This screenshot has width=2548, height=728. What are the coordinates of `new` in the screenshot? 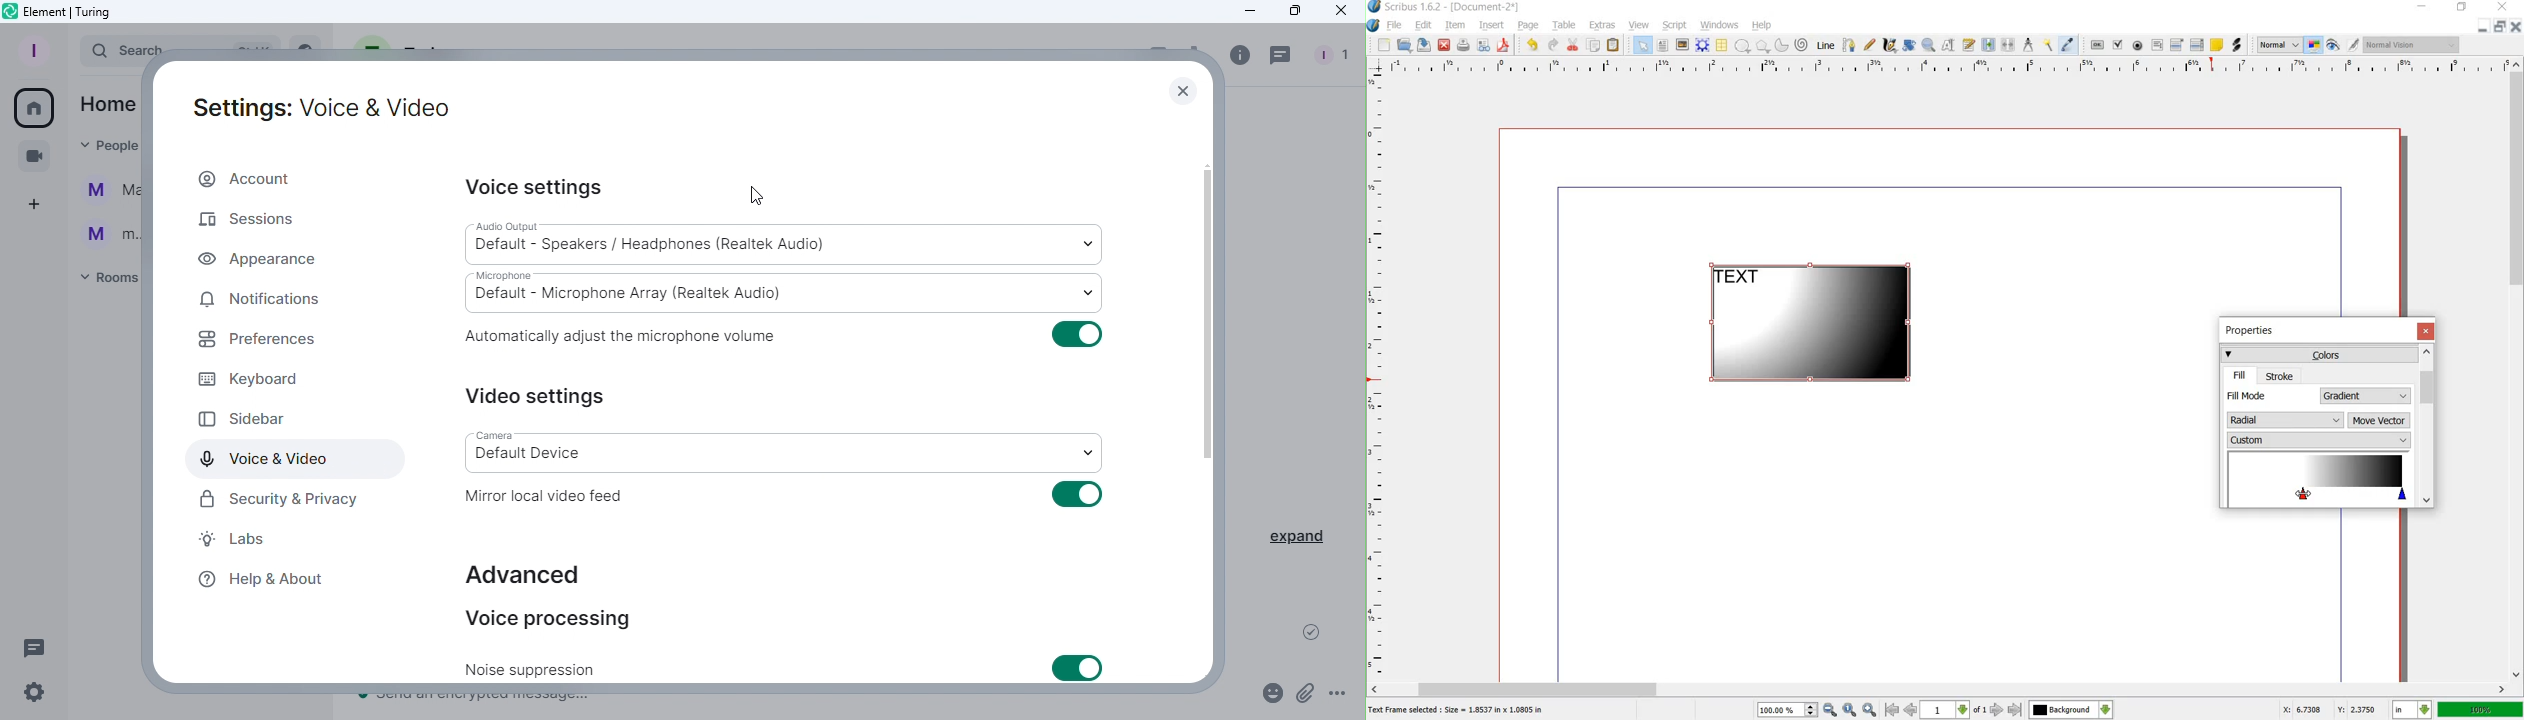 It's located at (1384, 46).